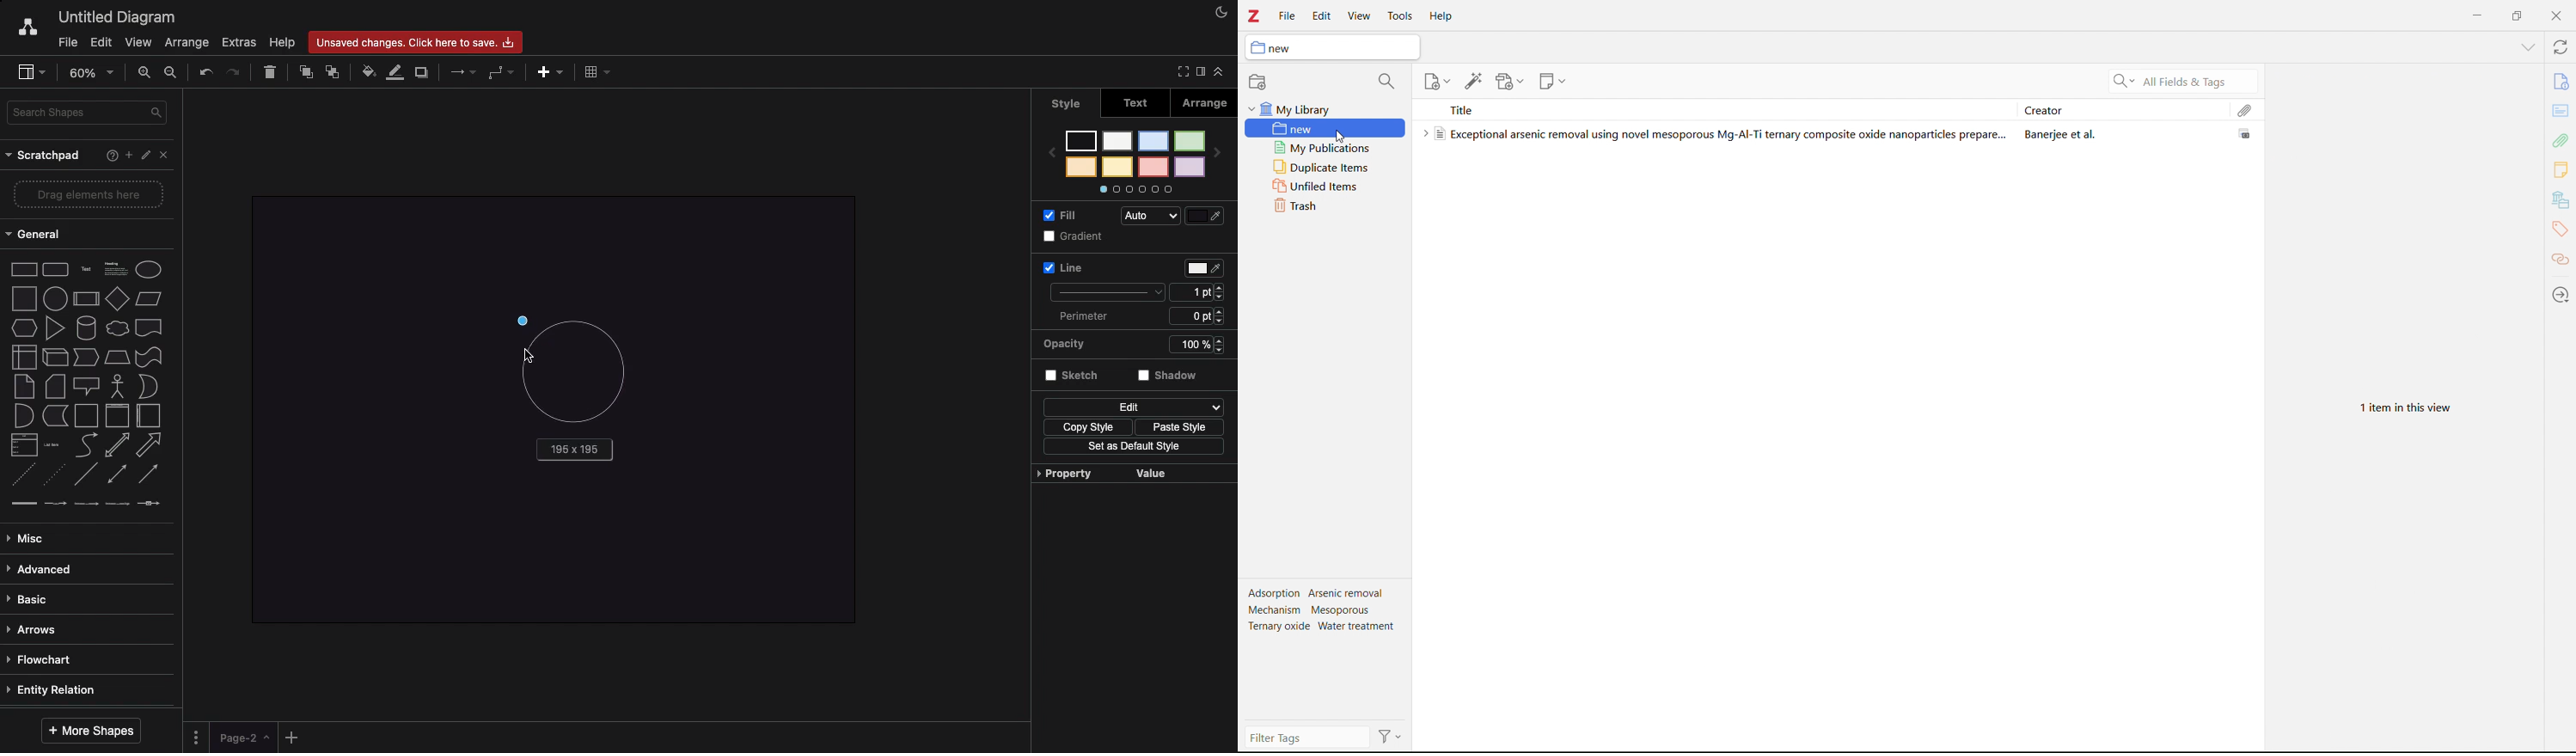 The image size is (2576, 756). What do you see at coordinates (1359, 17) in the screenshot?
I see `view` at bounding box center [1359, 17].